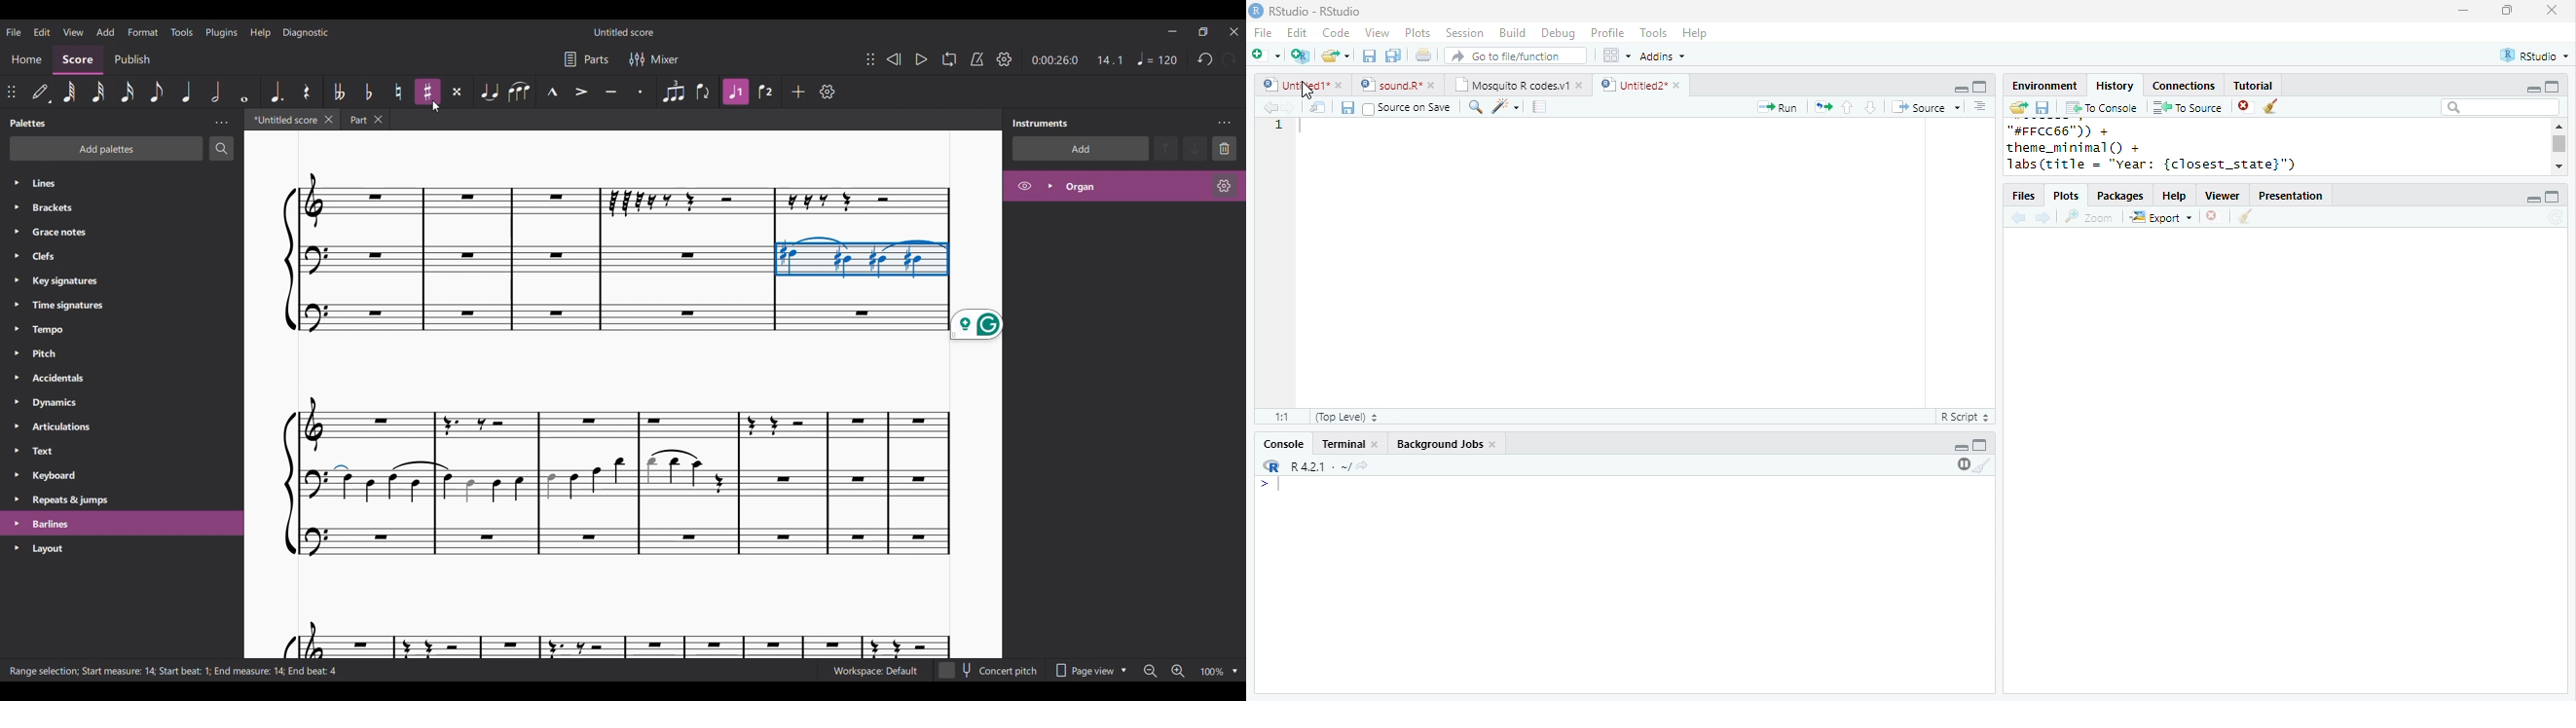  What do you see at coordinates (221, 123) in the screenshot?
I see `Palette panel settings` at bounding box center [221, 123].